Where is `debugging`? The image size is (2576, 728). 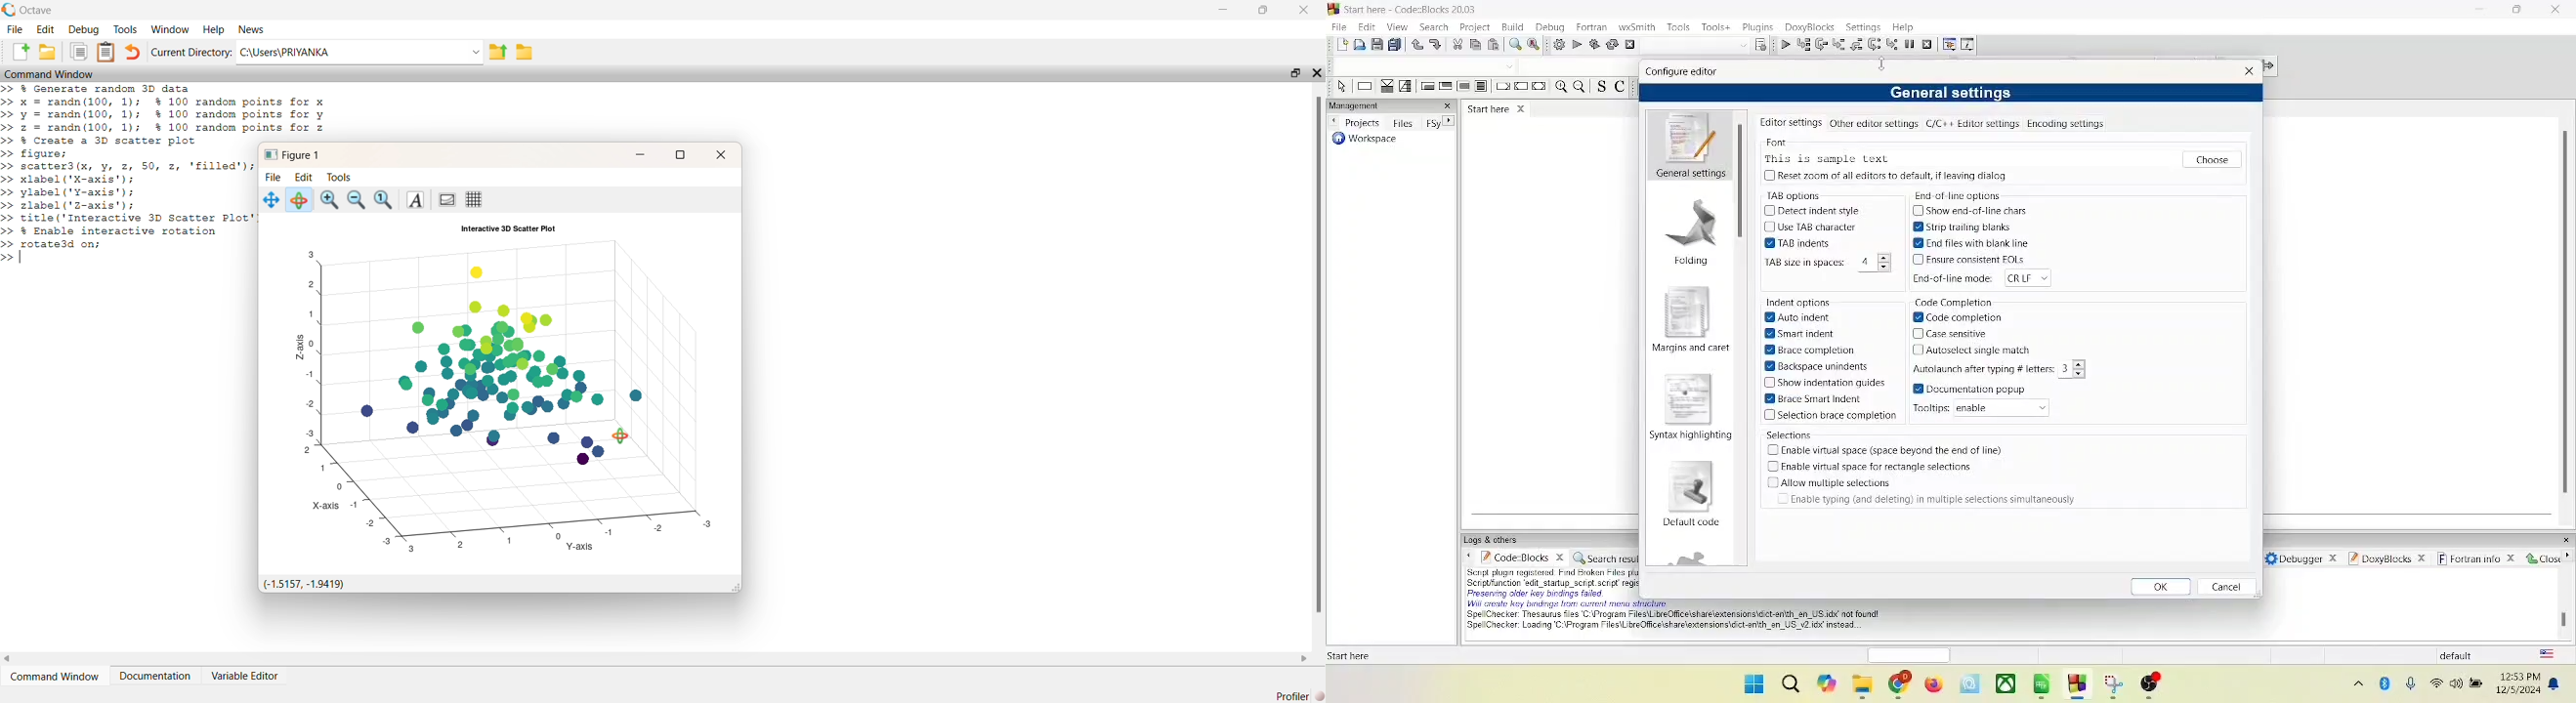 debugging is located at coordinates (1948, 43).